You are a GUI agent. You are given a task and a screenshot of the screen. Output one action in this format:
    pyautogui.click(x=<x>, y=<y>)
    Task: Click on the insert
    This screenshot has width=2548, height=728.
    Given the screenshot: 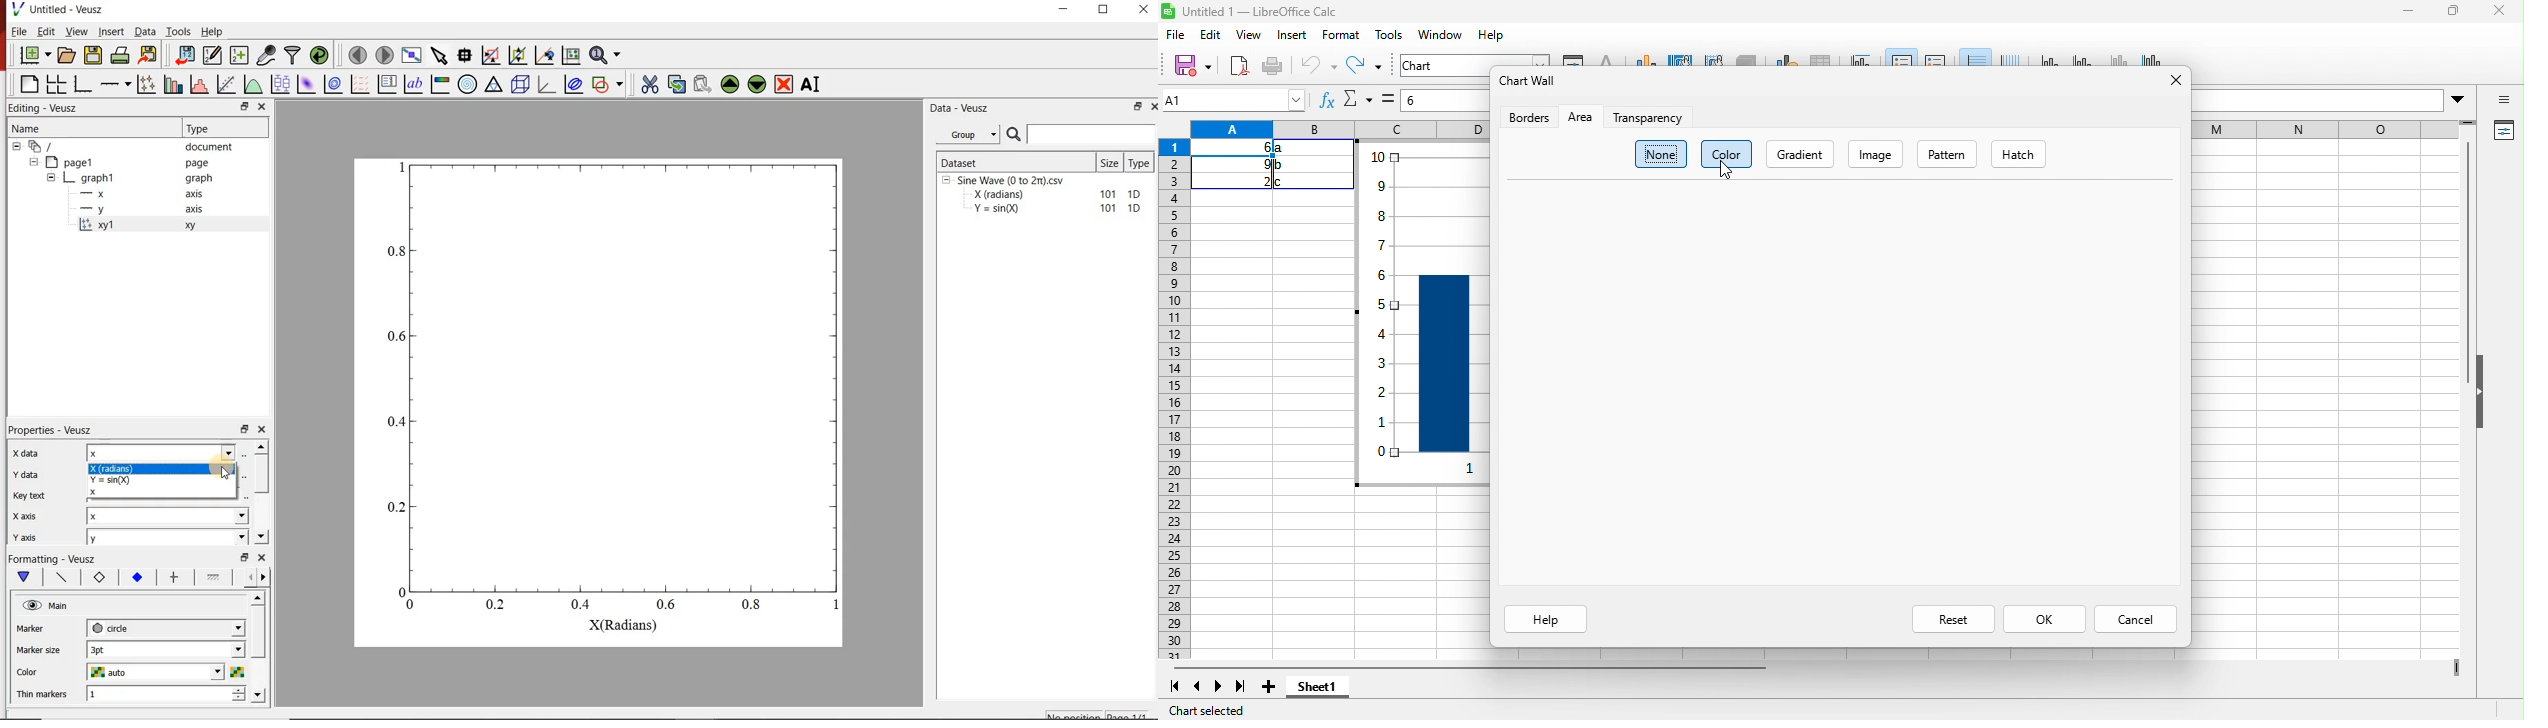 What is the action you would take?
    pyautogui.click(x=1293, y=35)
    